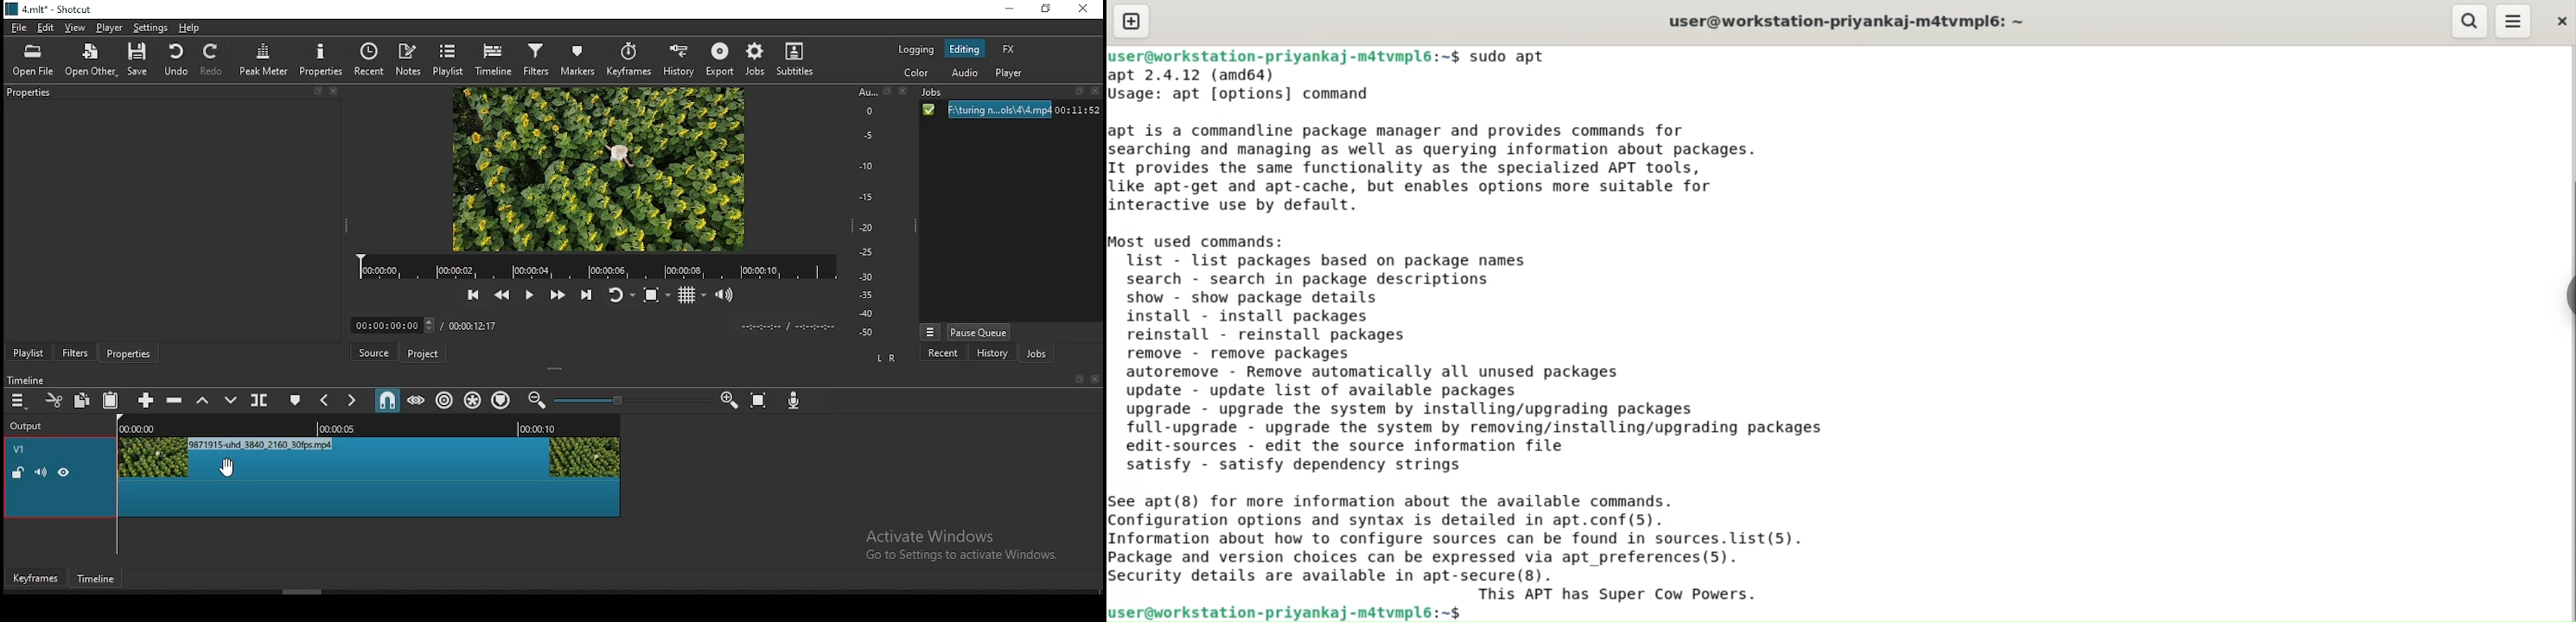 The height and width of the screenshot is (644, 2576). Describe the element at coordinates (888, 92) in the screenshot. I see `bookmark` at that location.